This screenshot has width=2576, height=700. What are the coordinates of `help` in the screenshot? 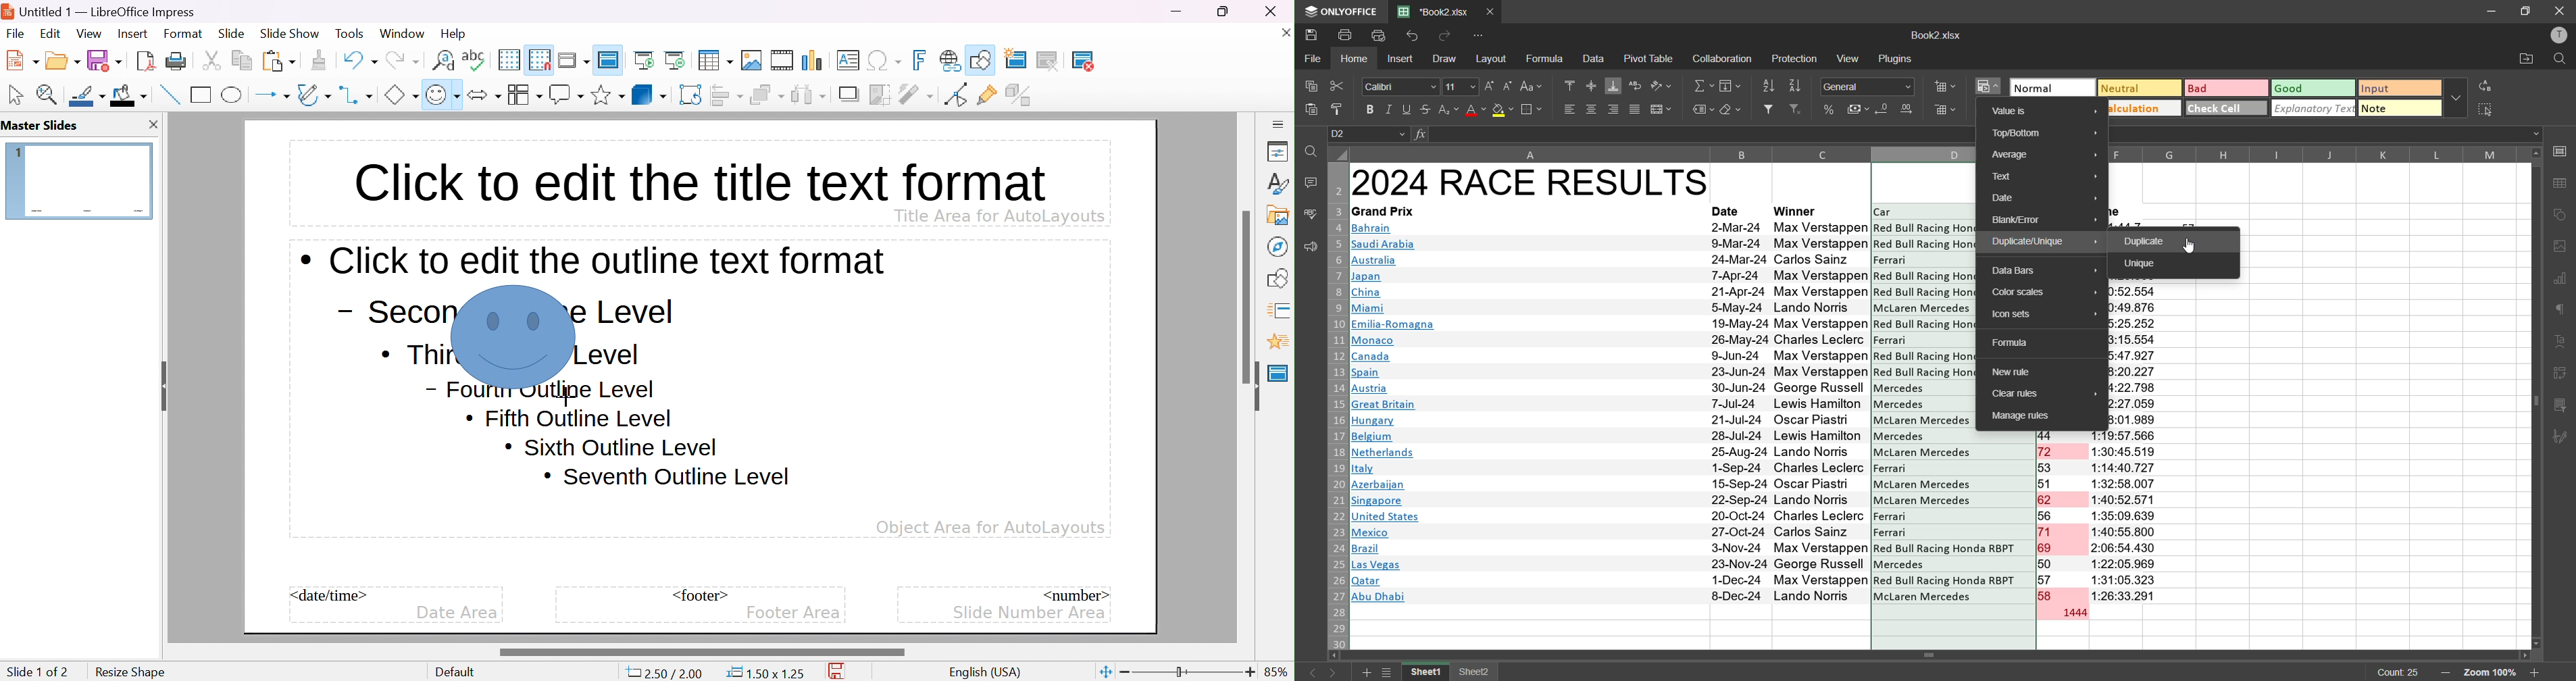 It's located at (455, 34).